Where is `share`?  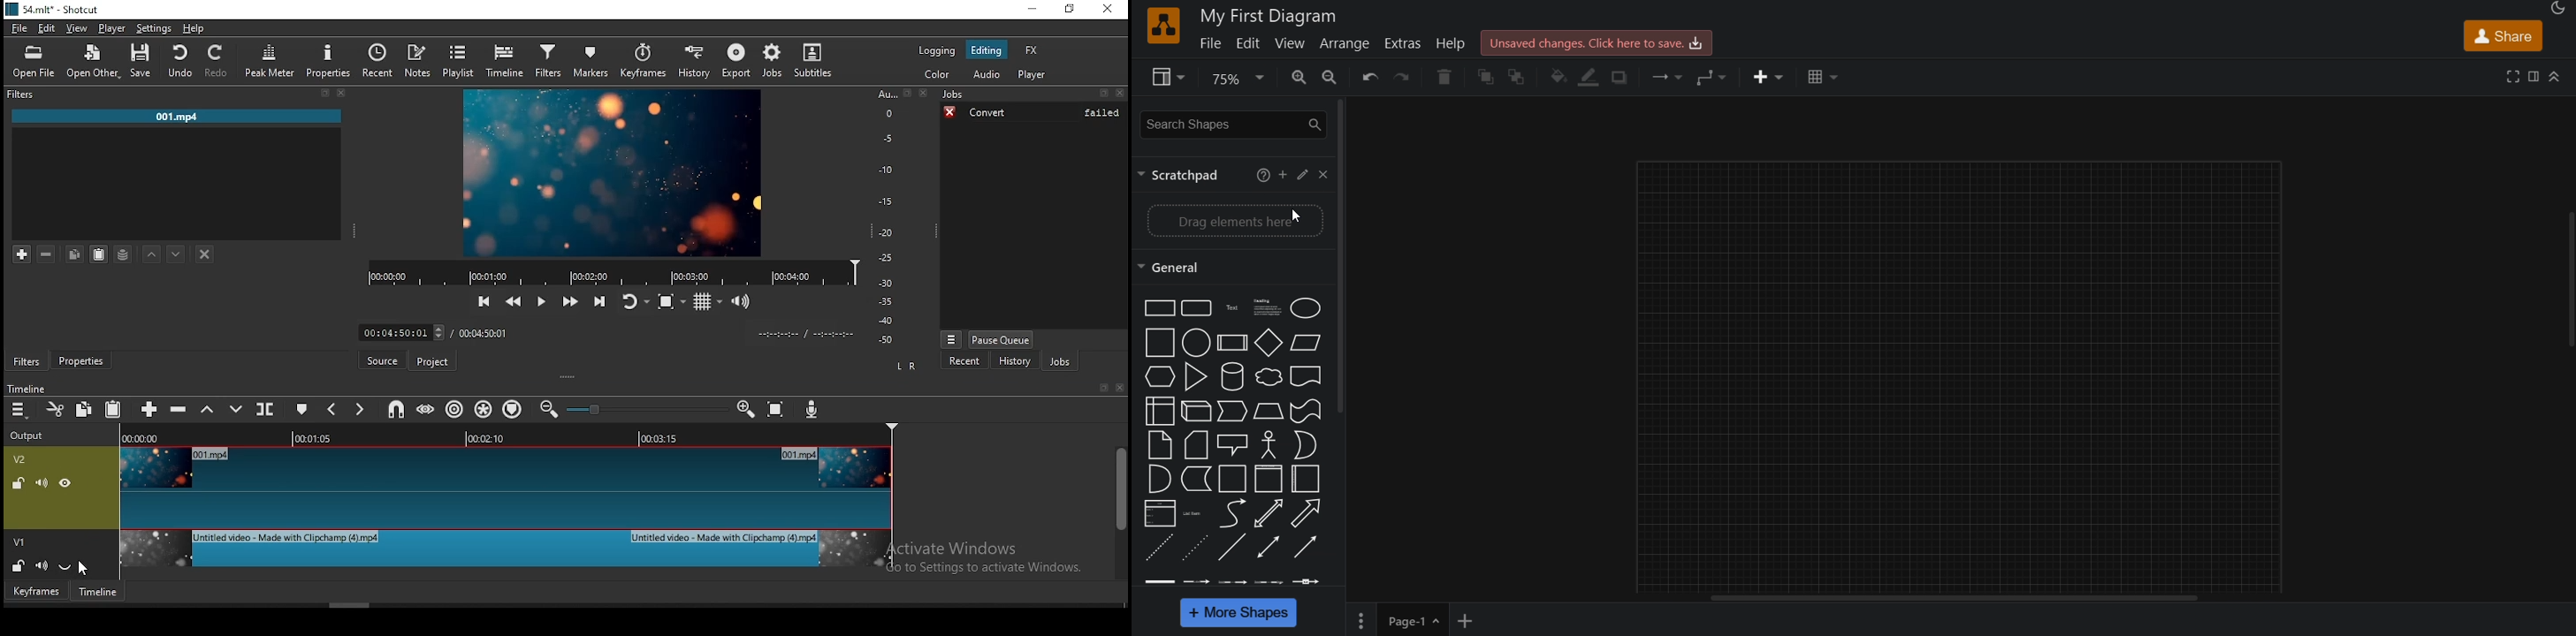
share is located at coordinates (2502, 35).